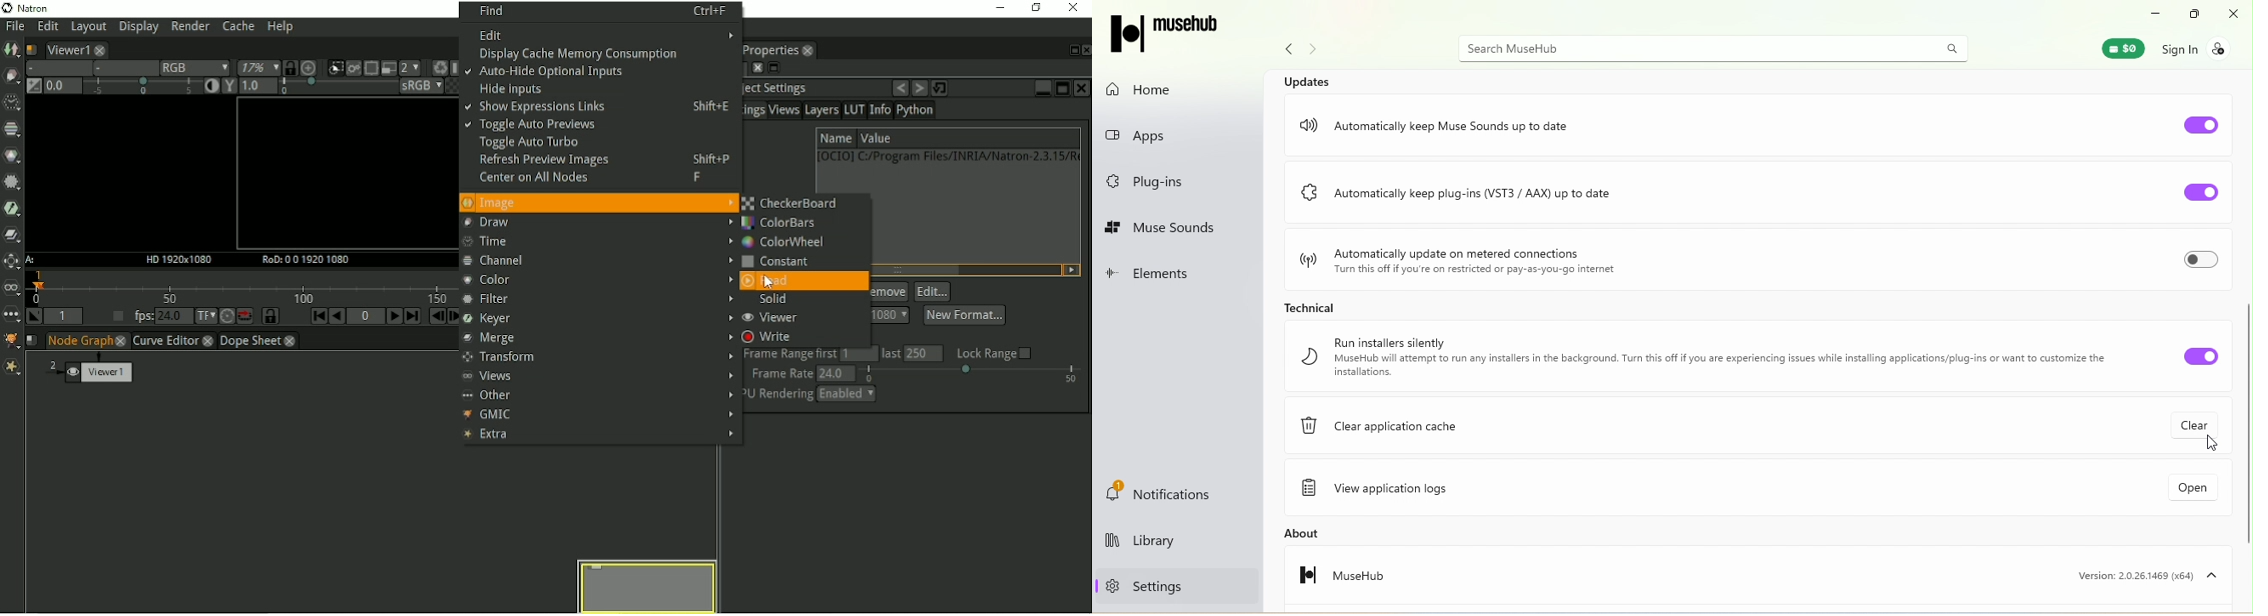  What do you see at coordinates (1311, 80) in the screenshot?
I see `Updates` at bounding box center [1311, 80].